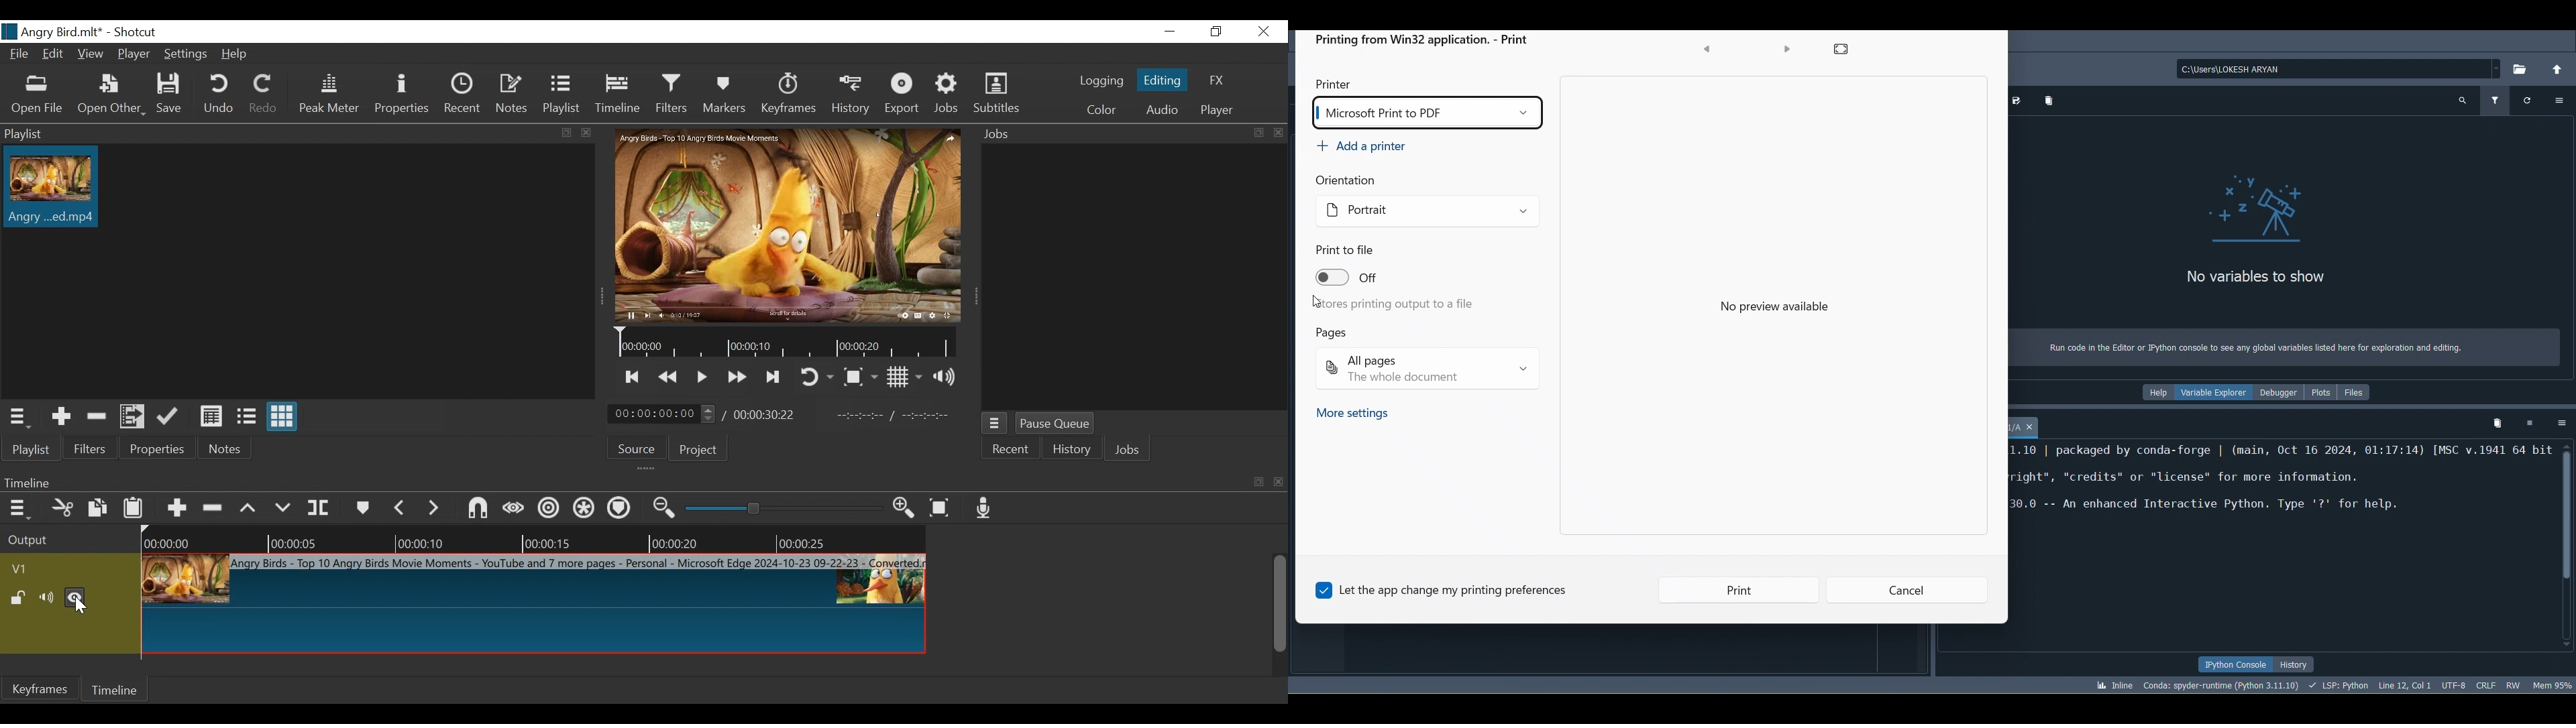 This screenshot has height=728, width=2576. Describe the element at coordinates (788, 94) in the screenshot. I see `Keyframes` at that location.